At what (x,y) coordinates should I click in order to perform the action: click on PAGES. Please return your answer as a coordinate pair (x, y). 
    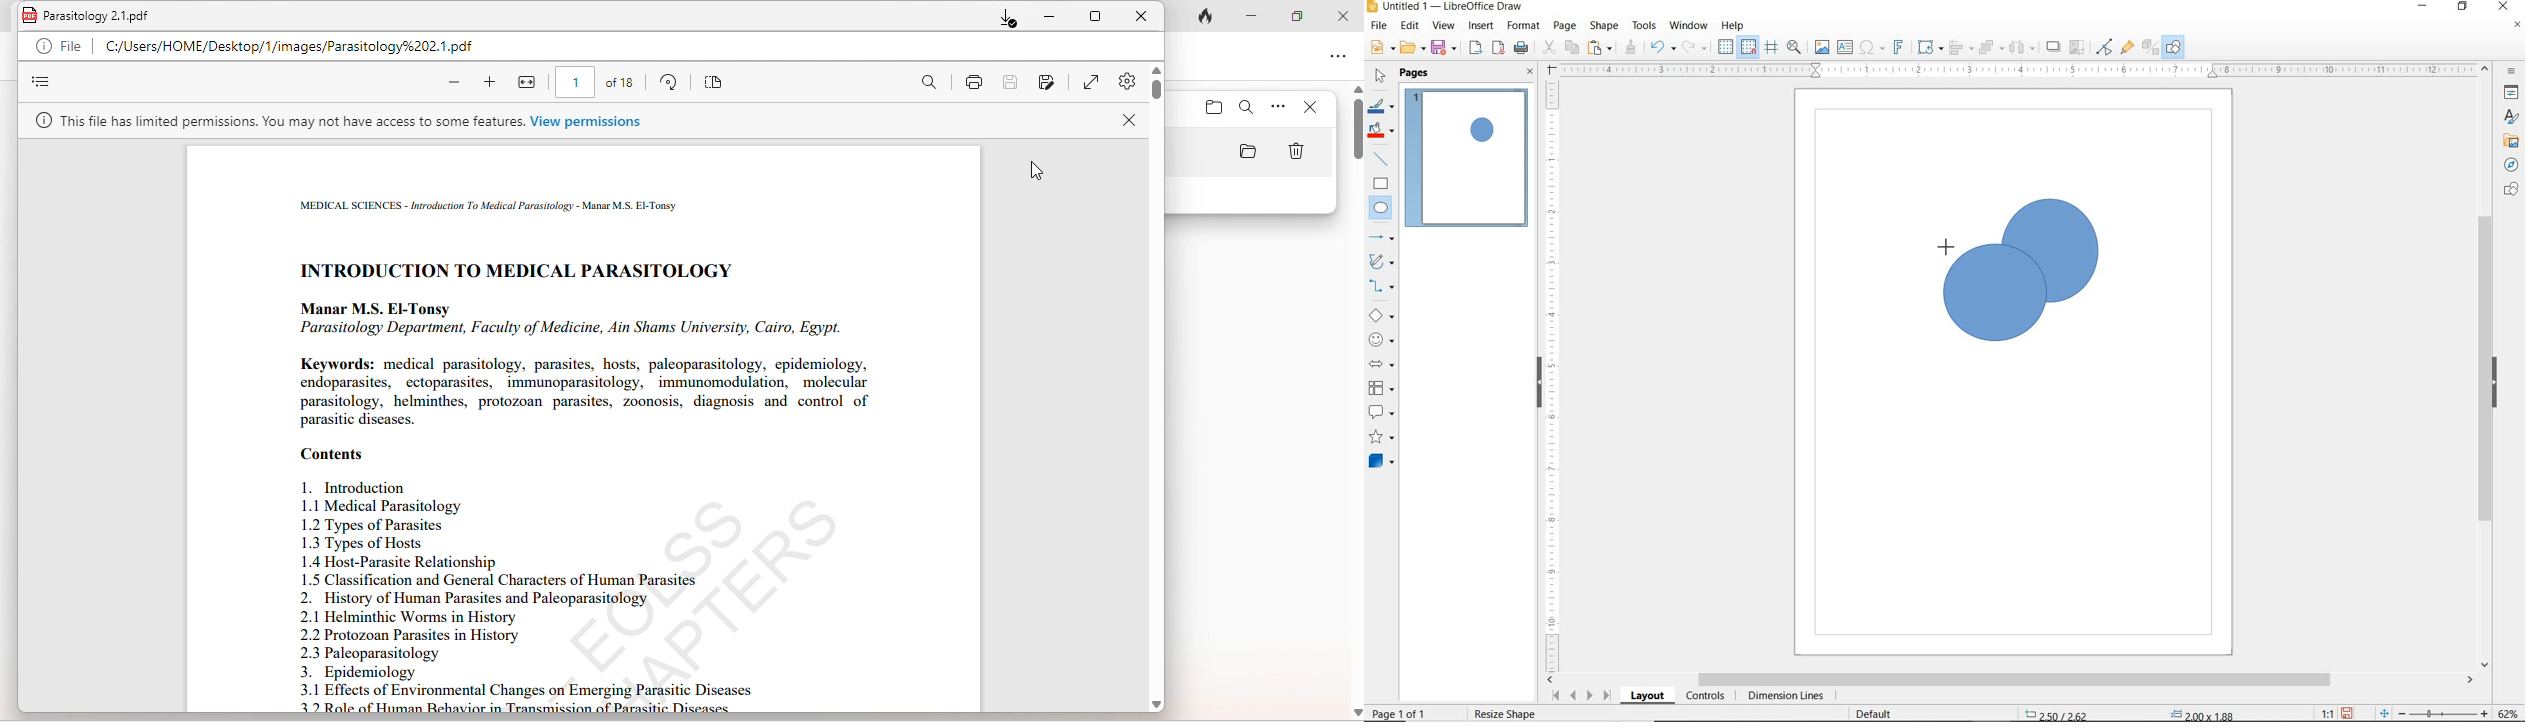
    Looking at the image, I should click on (1416, 73).